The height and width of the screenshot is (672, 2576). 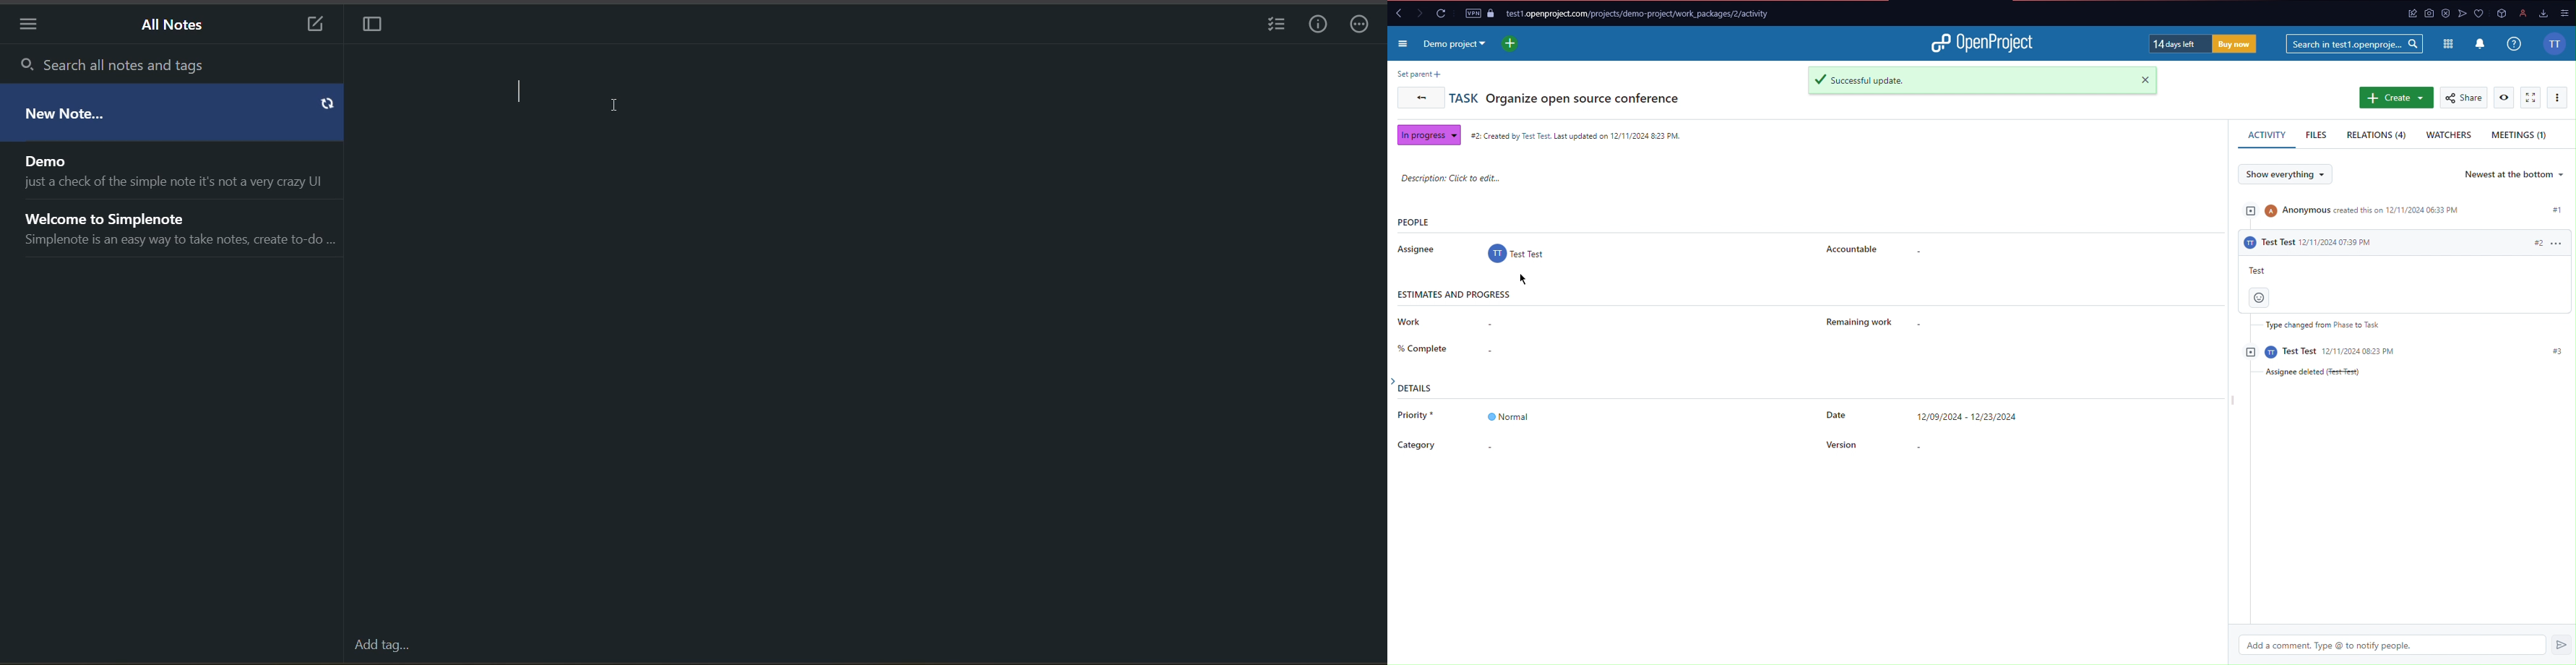 What do you see at coordinates (2410, 645) in the screenshot?
I see `Add a comment` at bounding box center [2410, 645].